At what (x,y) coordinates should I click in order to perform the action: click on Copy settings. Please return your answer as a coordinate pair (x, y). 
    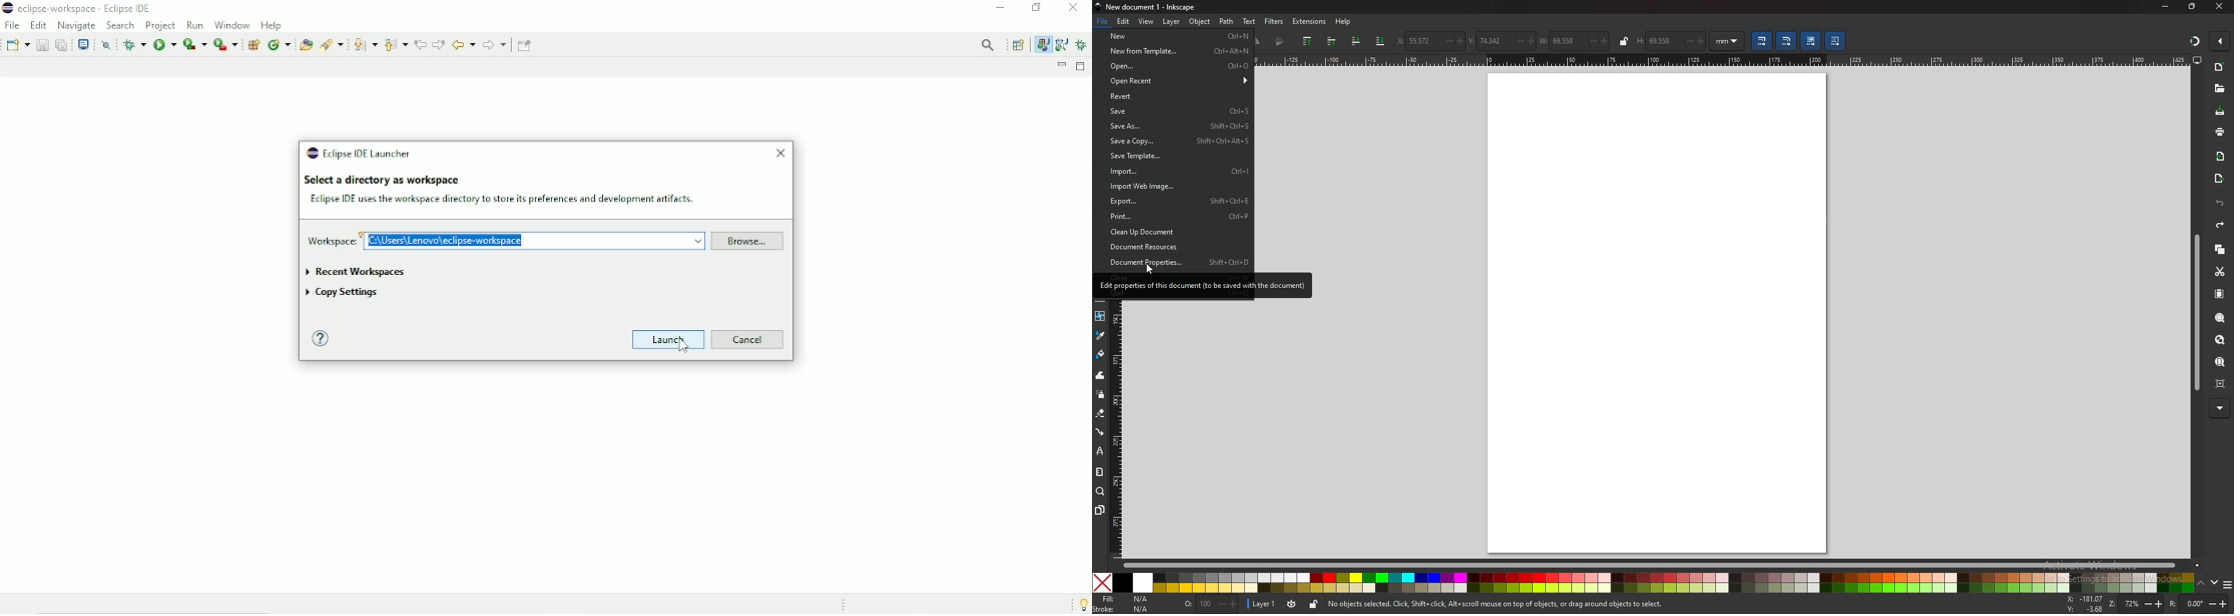
    Looking at the image, I should click on (348, 293).